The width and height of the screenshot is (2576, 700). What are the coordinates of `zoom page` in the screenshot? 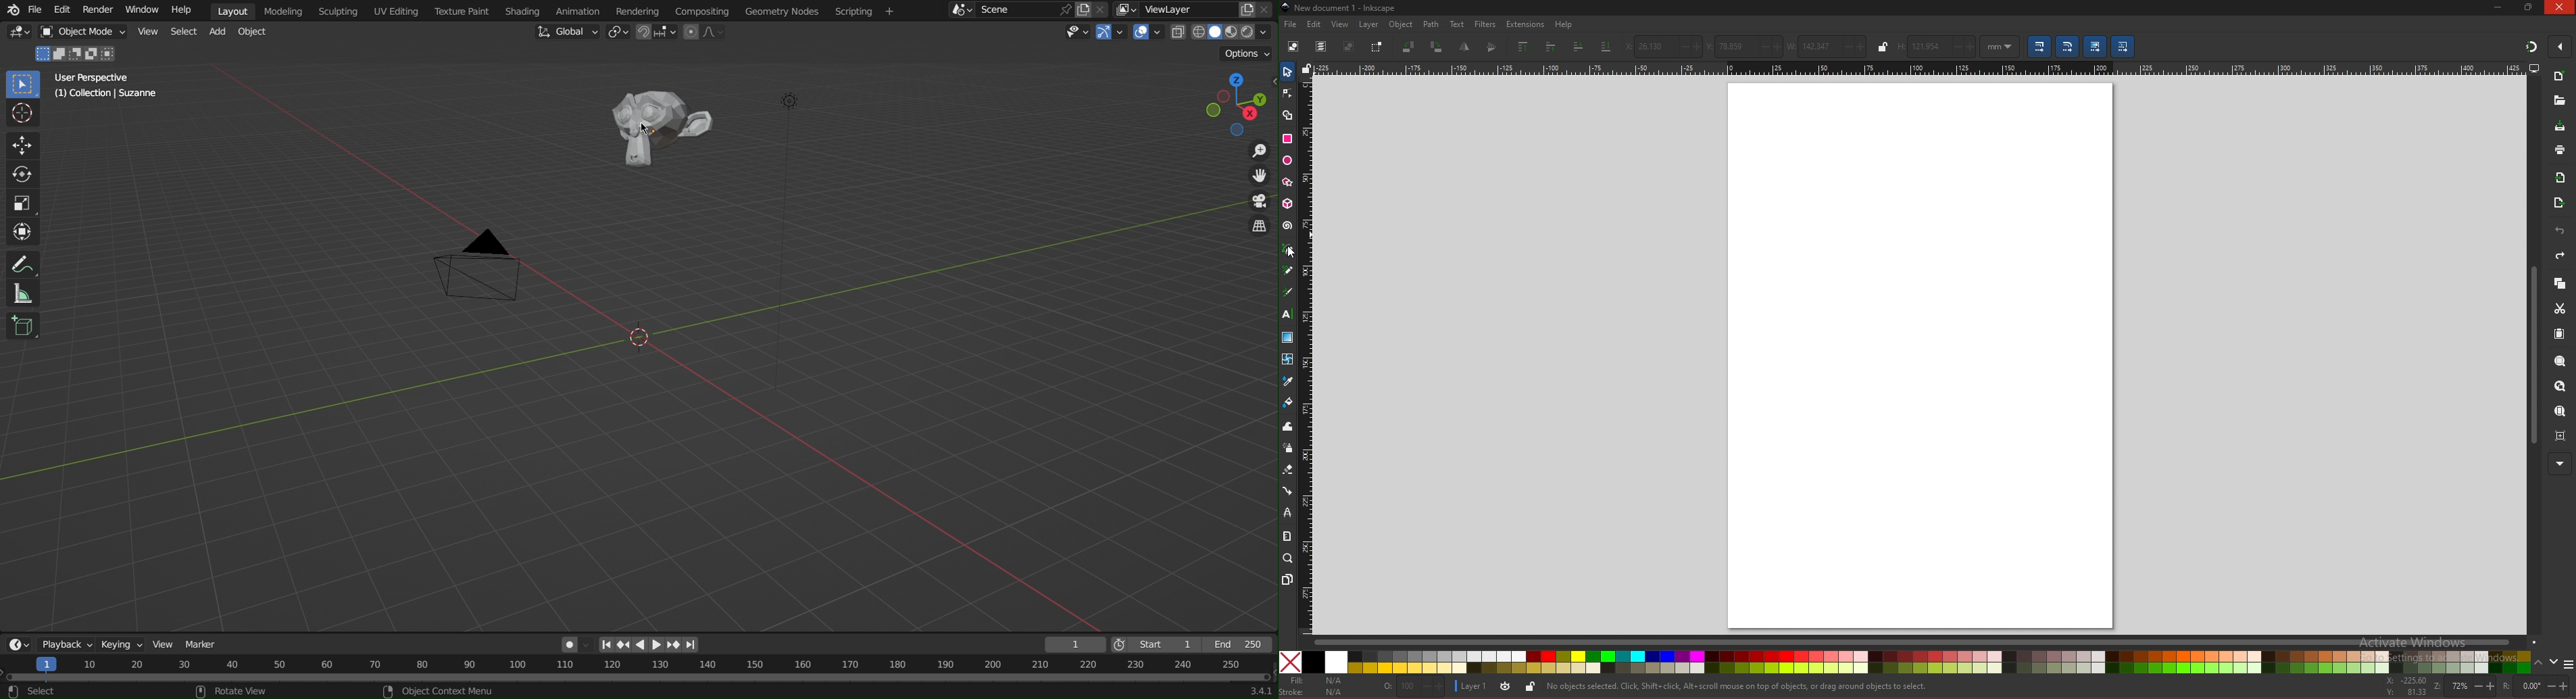 It's located at (2559, 412).